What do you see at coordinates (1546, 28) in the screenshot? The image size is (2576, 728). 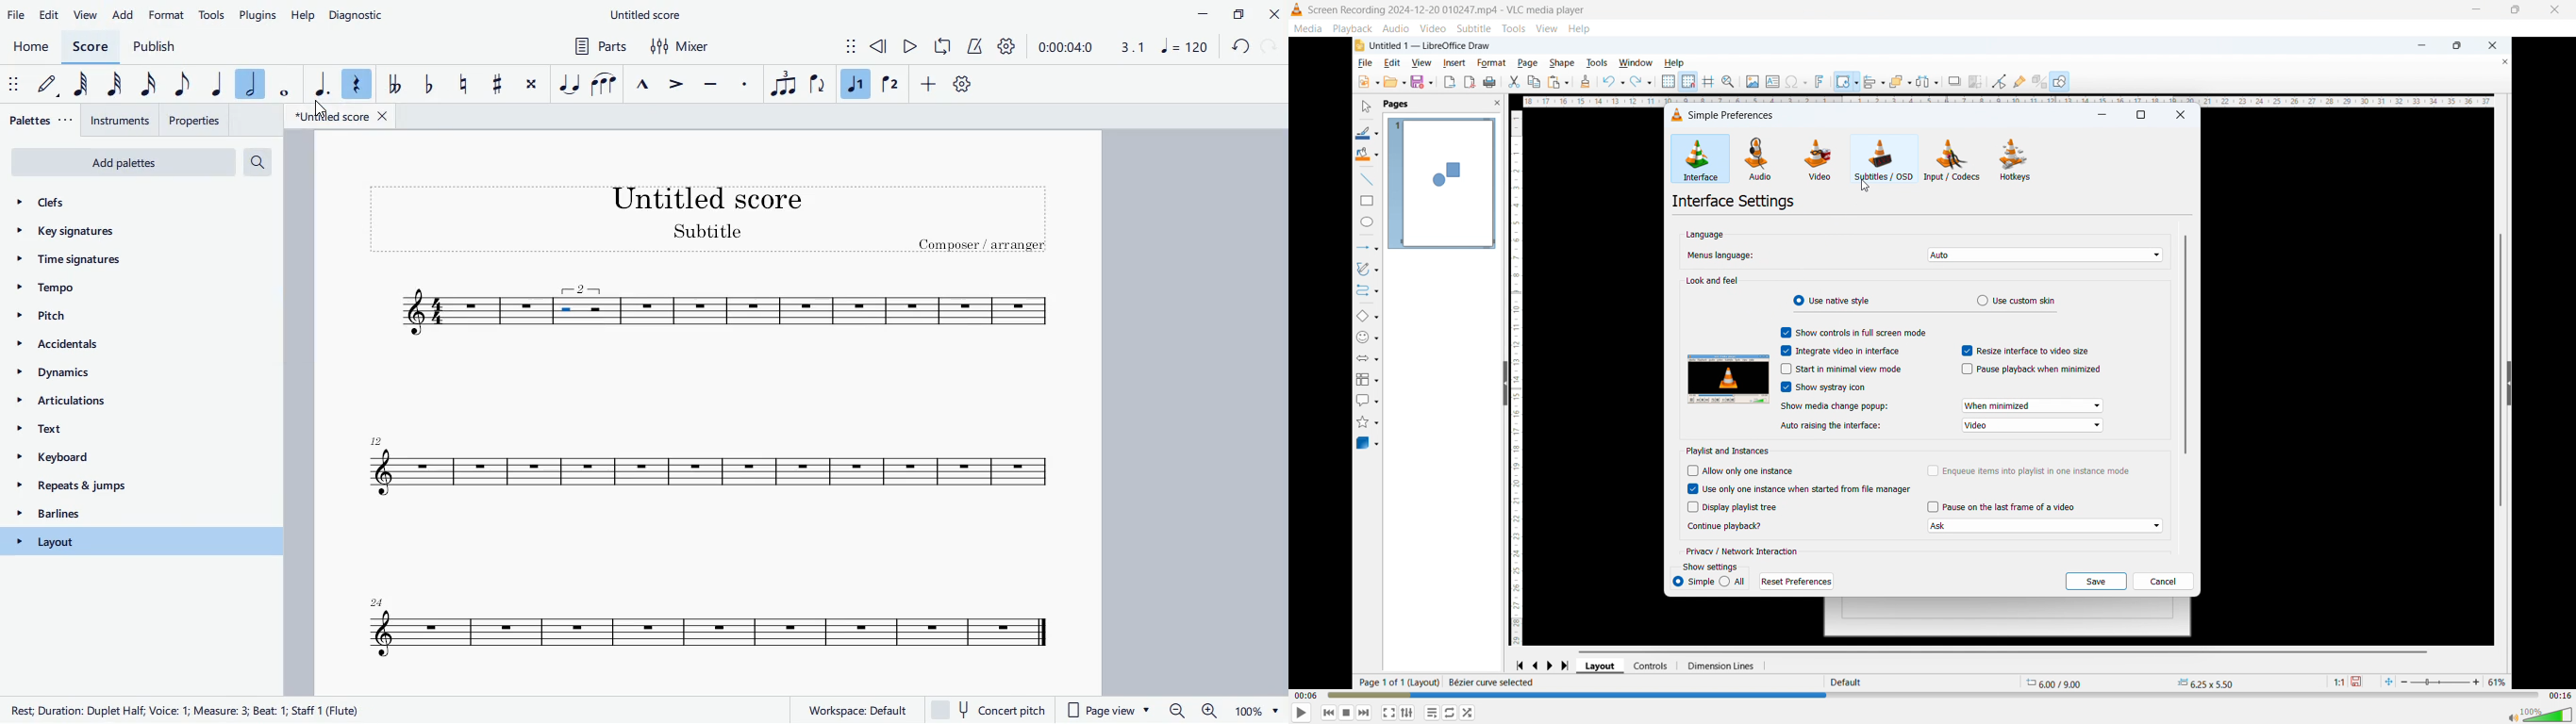 I see `view ` at bounding box center [1546, 28].